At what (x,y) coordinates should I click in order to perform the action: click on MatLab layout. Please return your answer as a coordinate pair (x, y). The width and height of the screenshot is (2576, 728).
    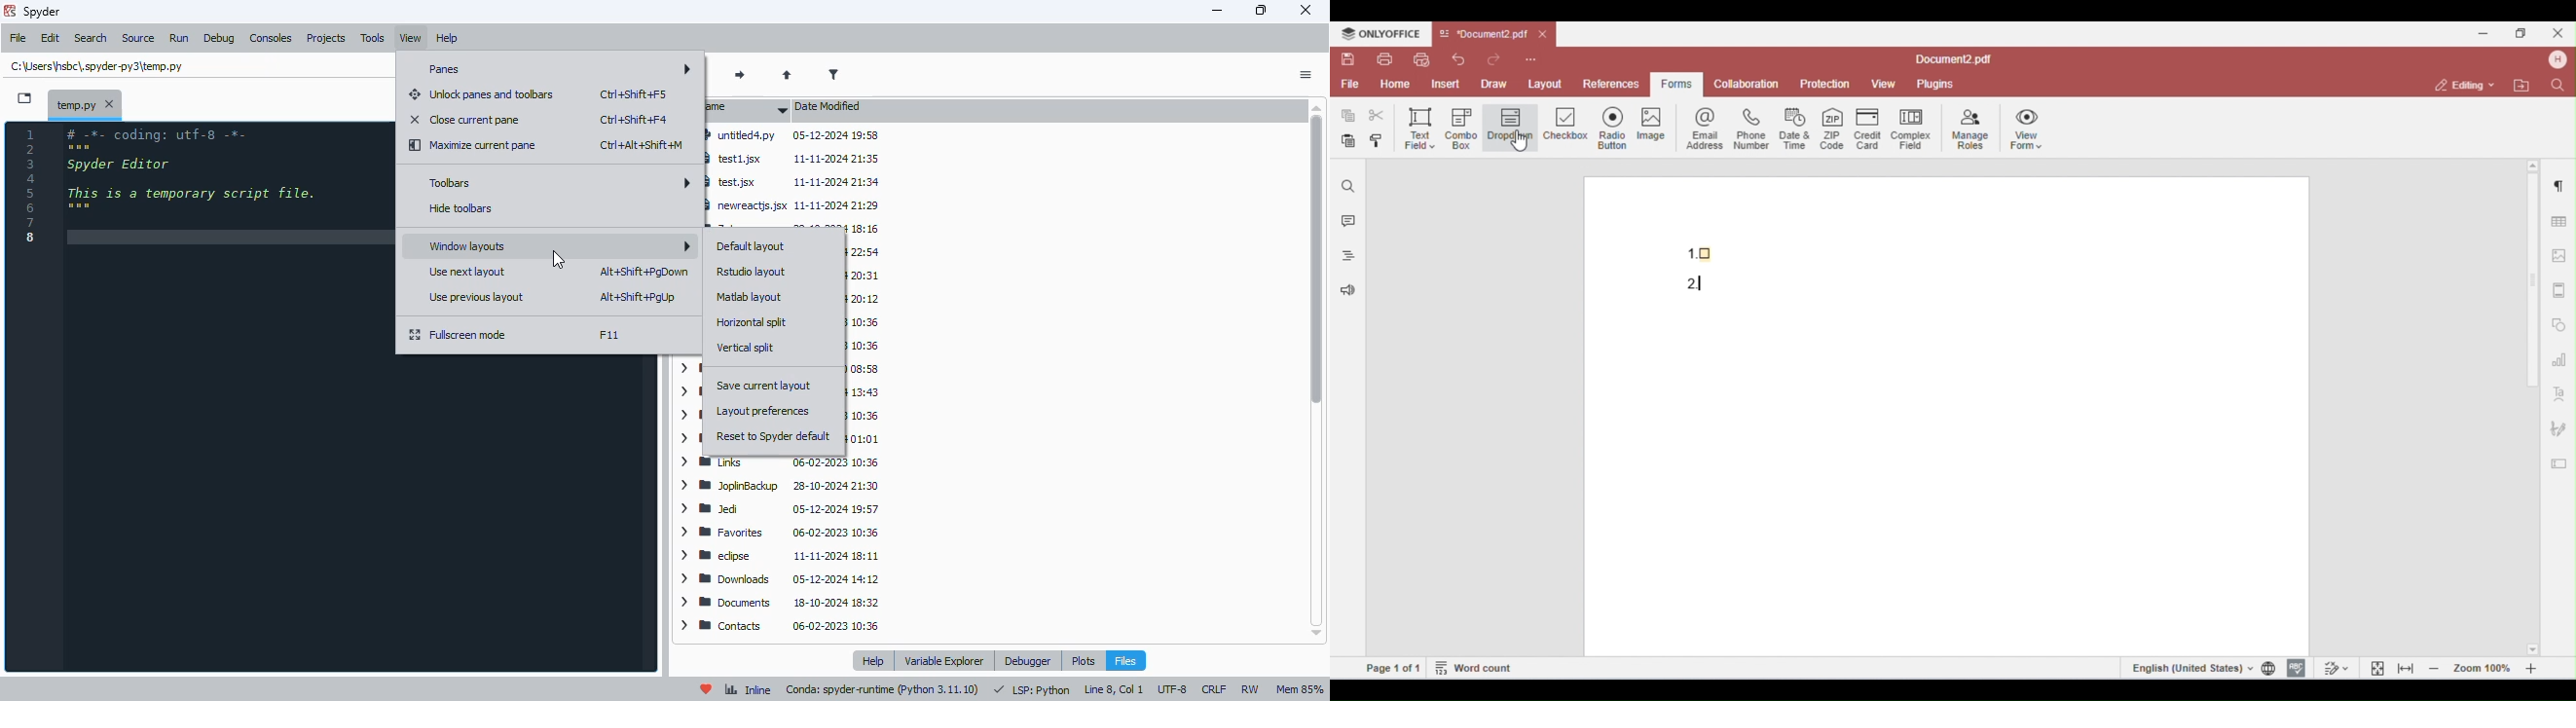
    Looking at the image, I should click on (750, 297).